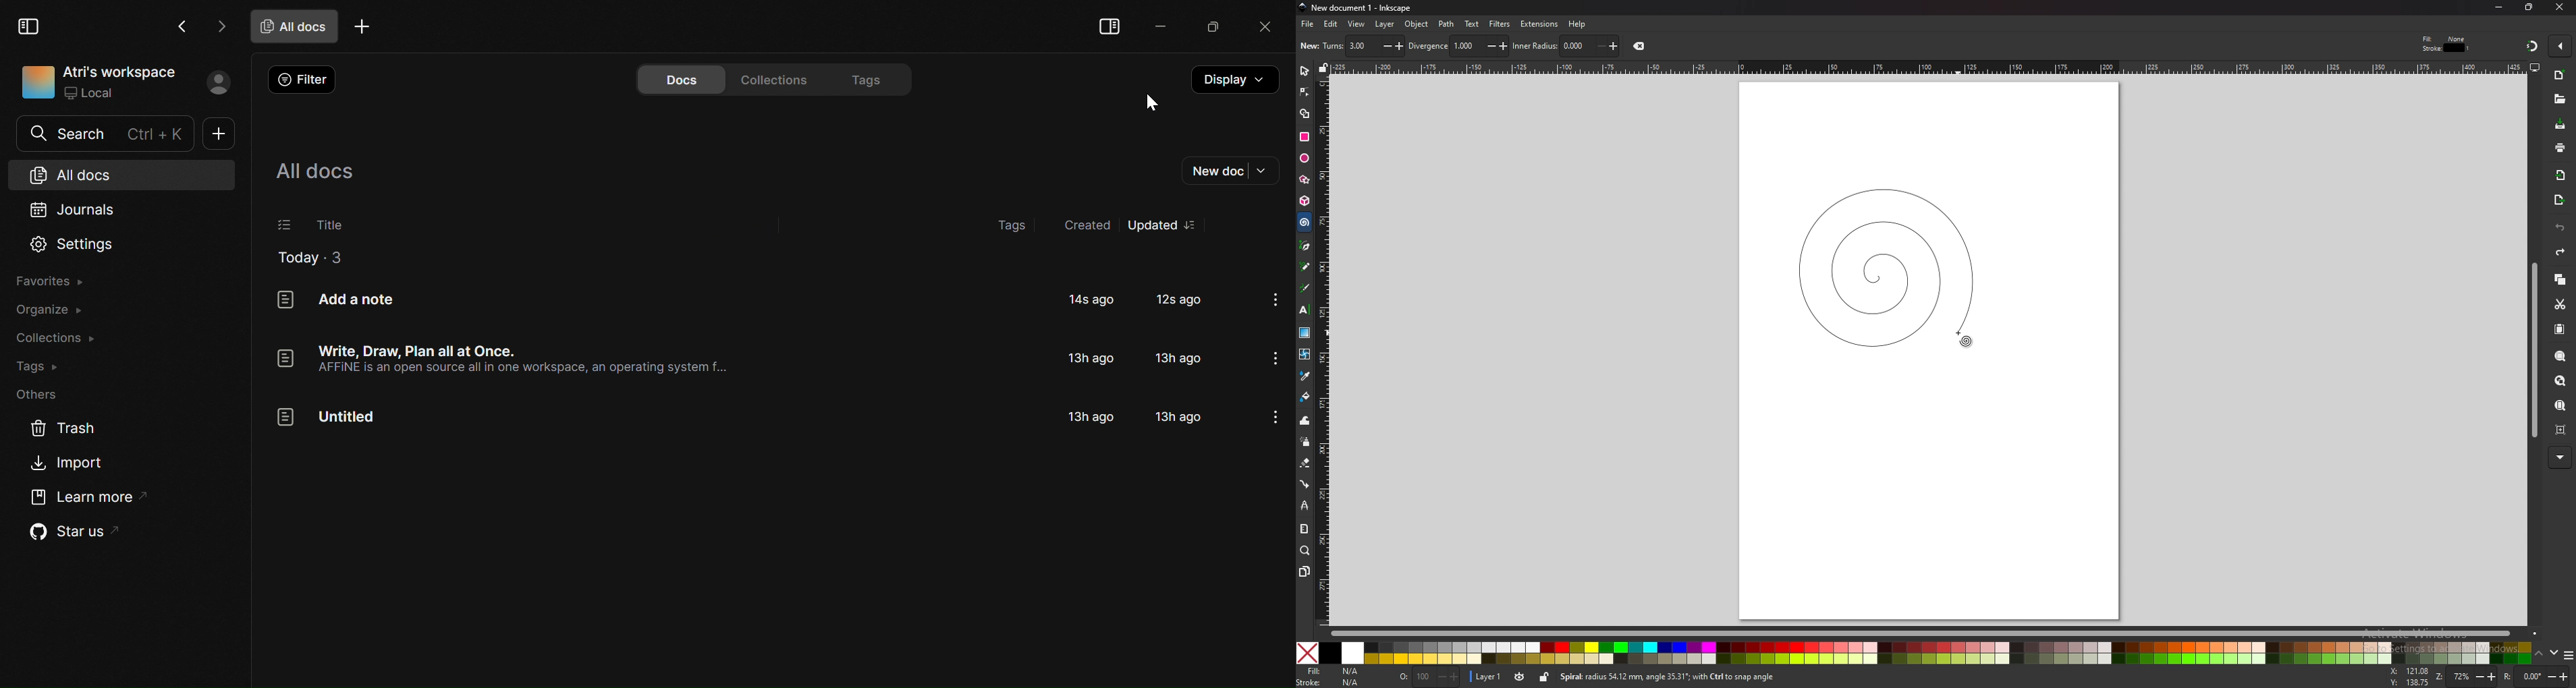 The image size is (2576, 700). What do you see at coordinates (362, 28) in the screenshot?
I see `Add tab` at bounding box center [362, 28].